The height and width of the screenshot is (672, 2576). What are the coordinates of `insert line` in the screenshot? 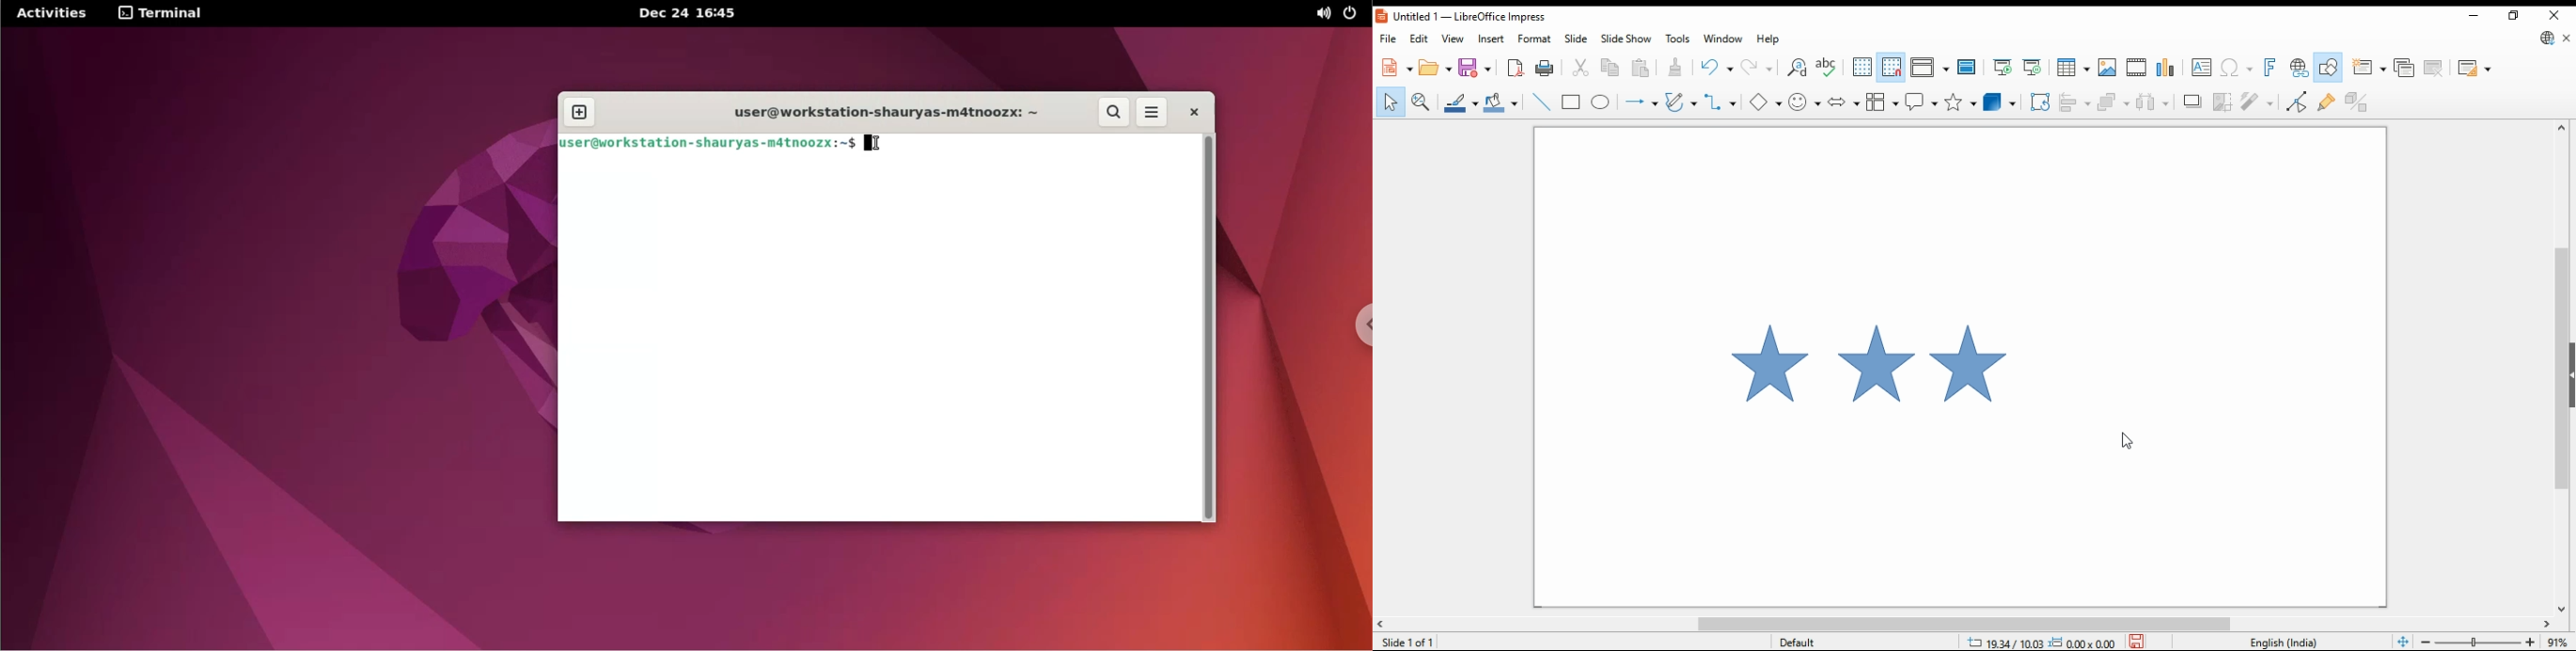 It's located at (1541, 103).